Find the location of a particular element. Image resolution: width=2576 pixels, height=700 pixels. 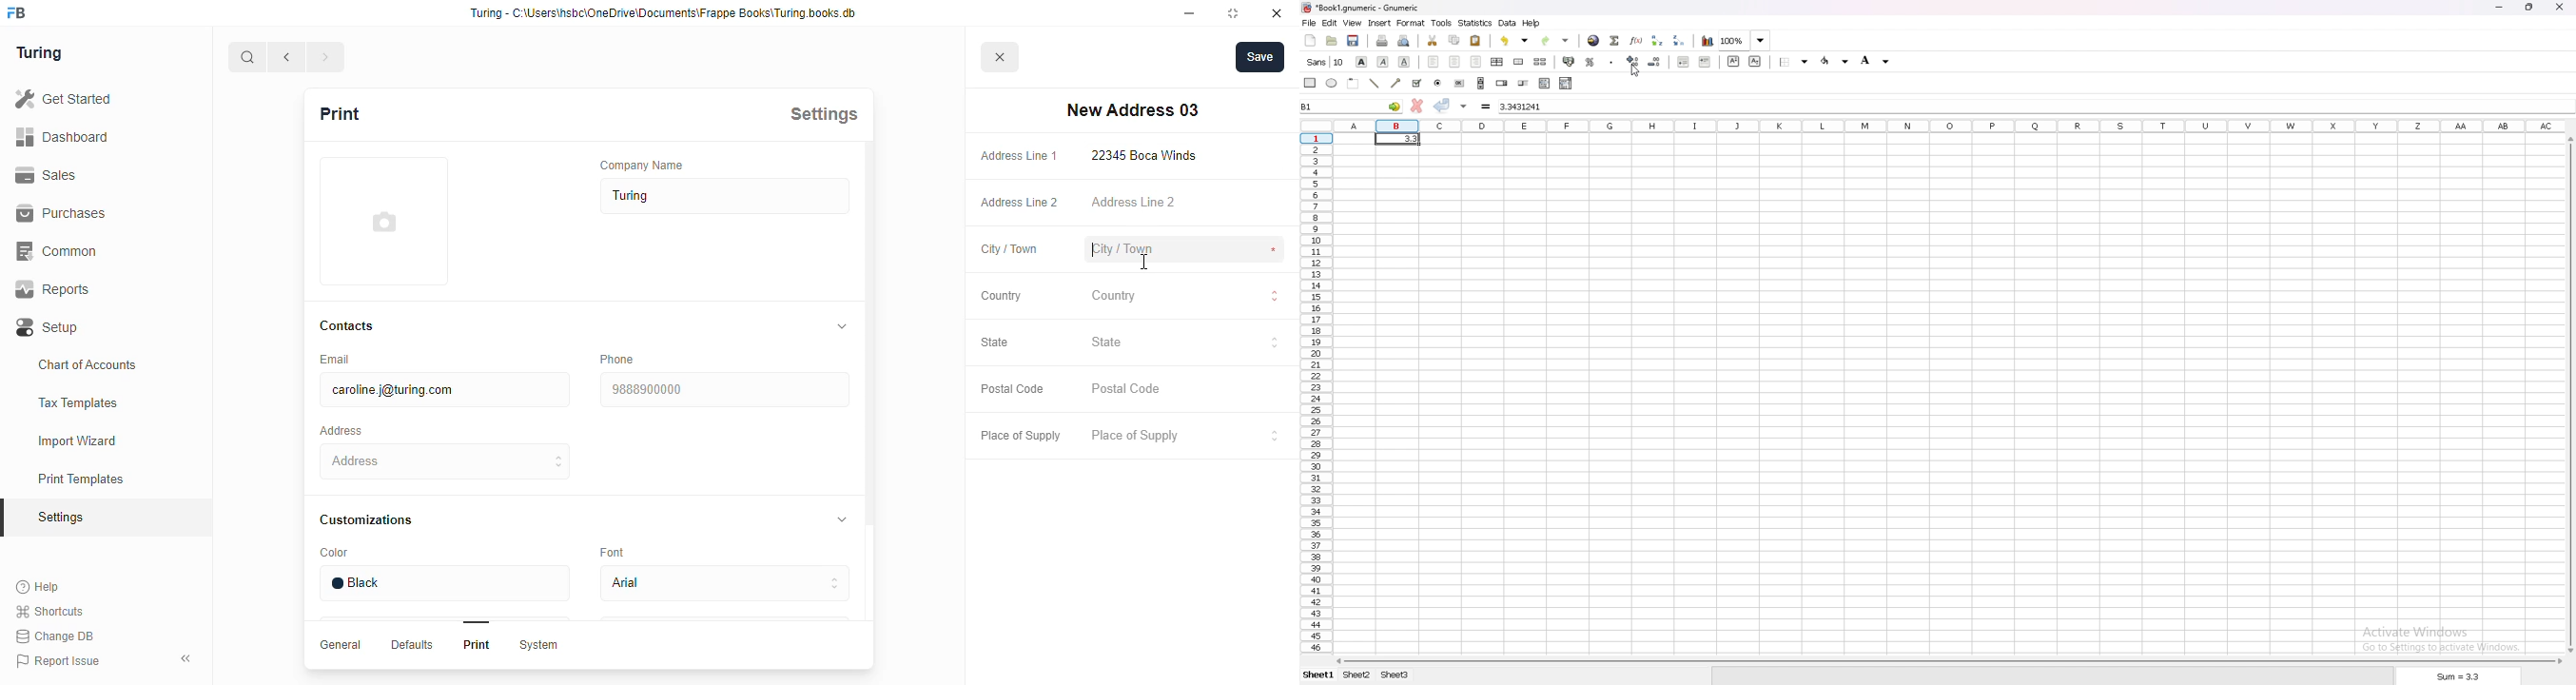

city / town is located at coordinates (1010, 250).